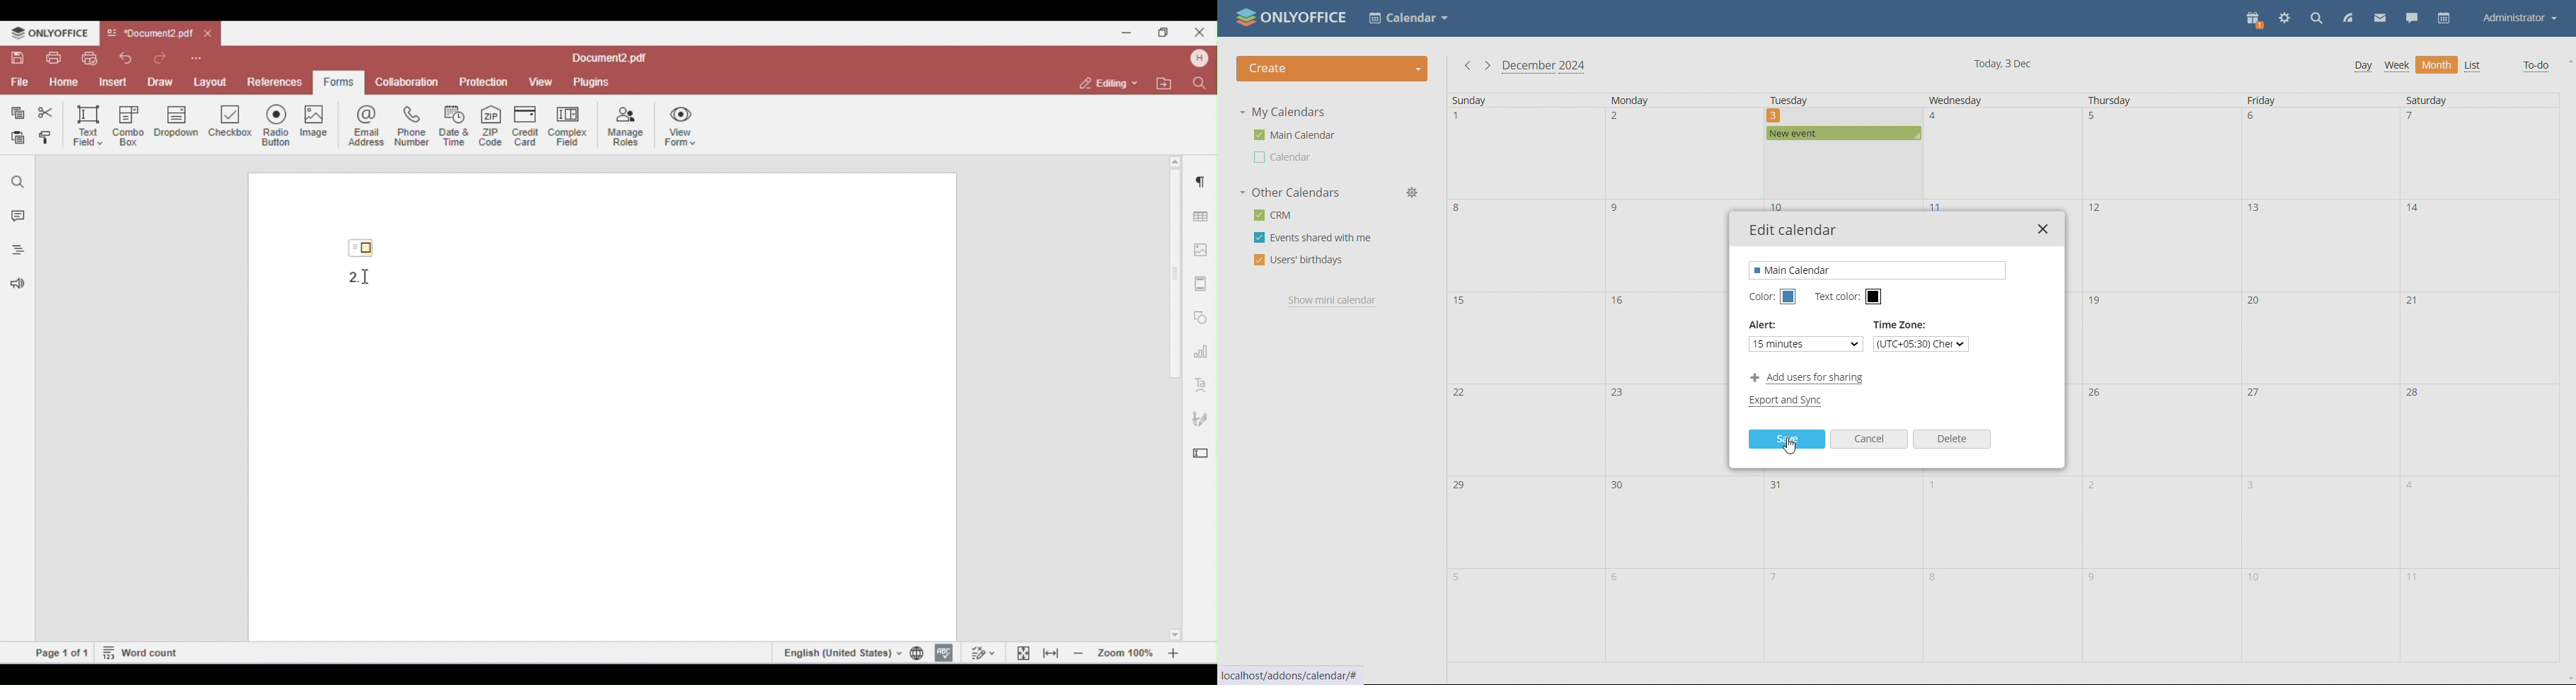 Image resolution: width=2576 pixels, height=700 pixels. What do you see at coordinates (2316, 616) in the screenshot?
I see `date` at bounding box center [2316, 616].